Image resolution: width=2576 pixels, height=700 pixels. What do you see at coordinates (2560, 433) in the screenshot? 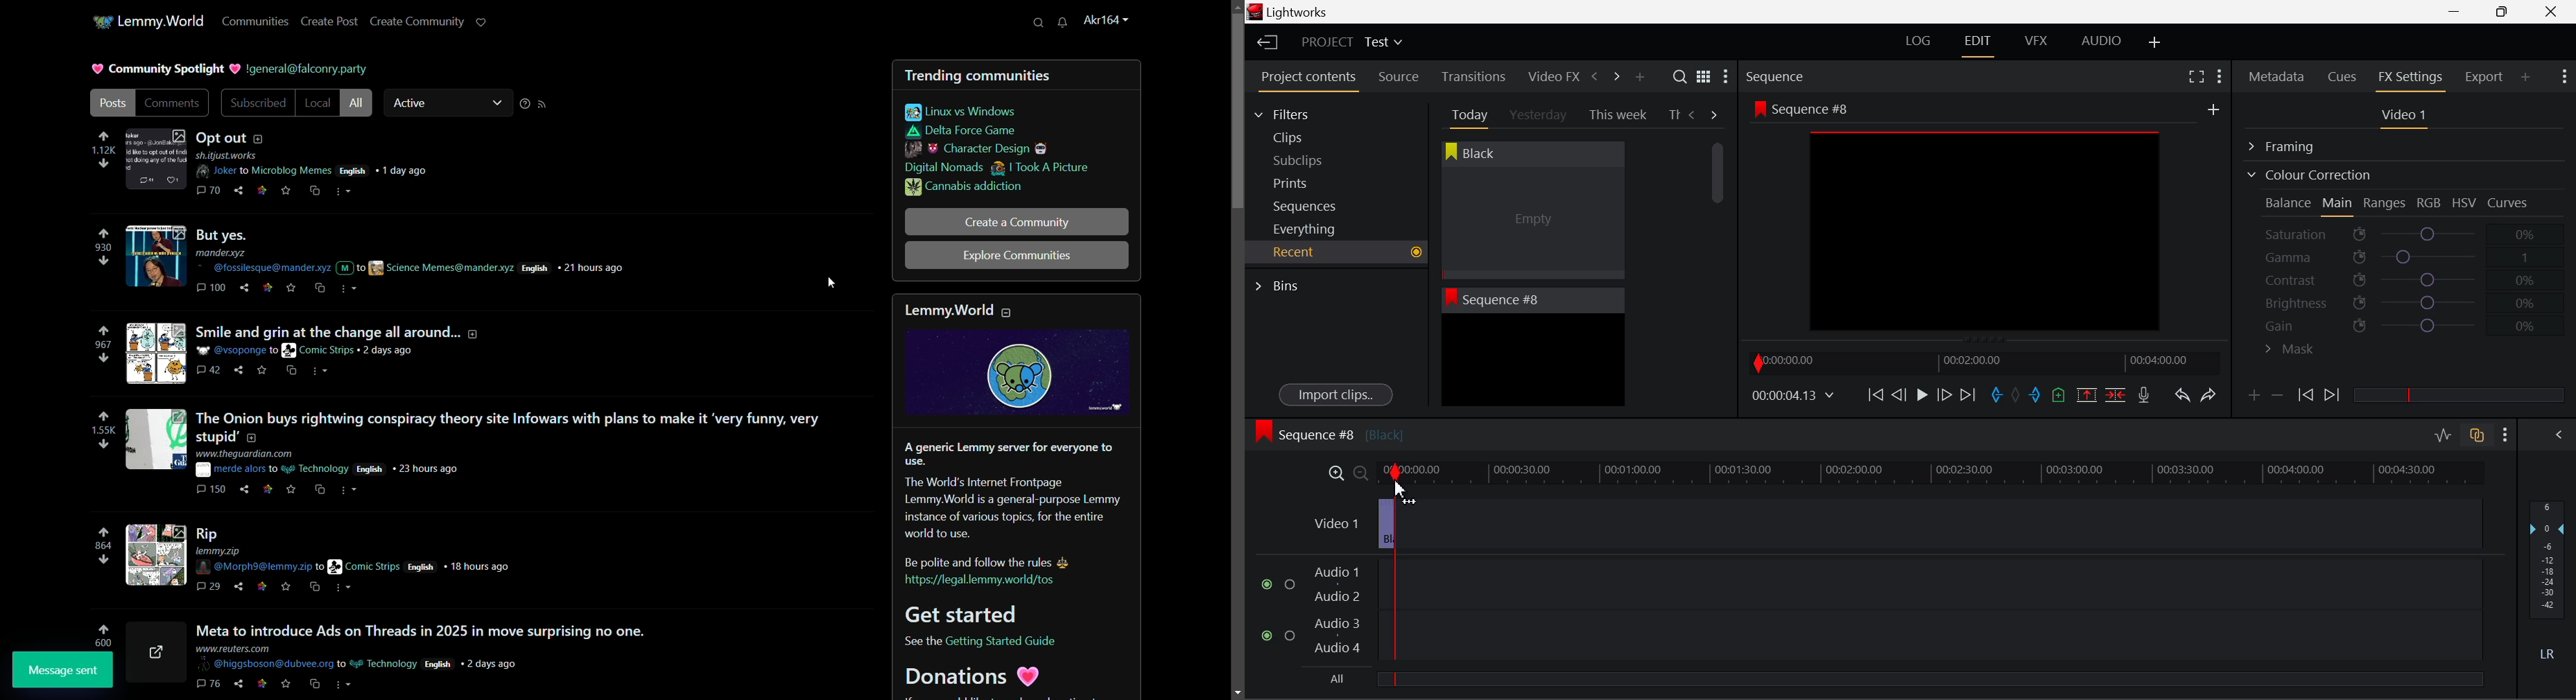
I see `Show Audio Mix` at bounding box center [2560, 433].